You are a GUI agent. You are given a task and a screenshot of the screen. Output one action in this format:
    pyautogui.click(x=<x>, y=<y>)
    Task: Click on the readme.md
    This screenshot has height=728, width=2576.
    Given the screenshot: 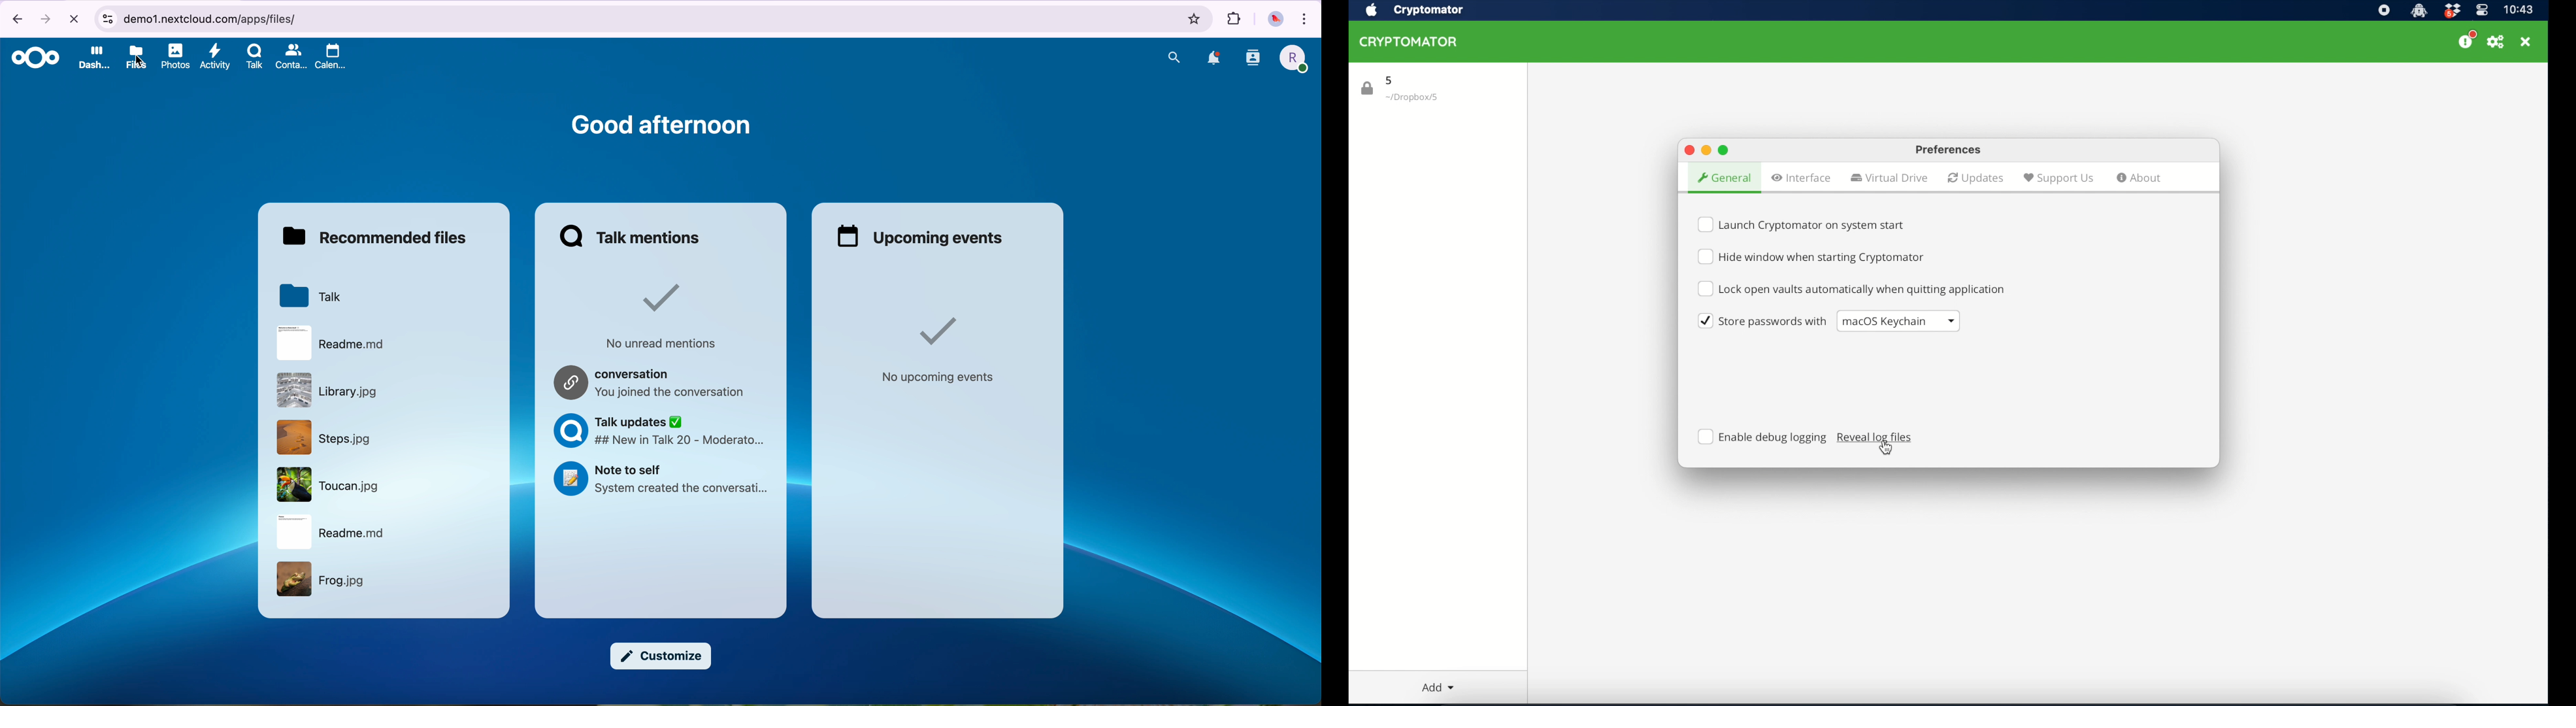 What is the action you would take?
    pyautogui.click(x=330, y=344)
    